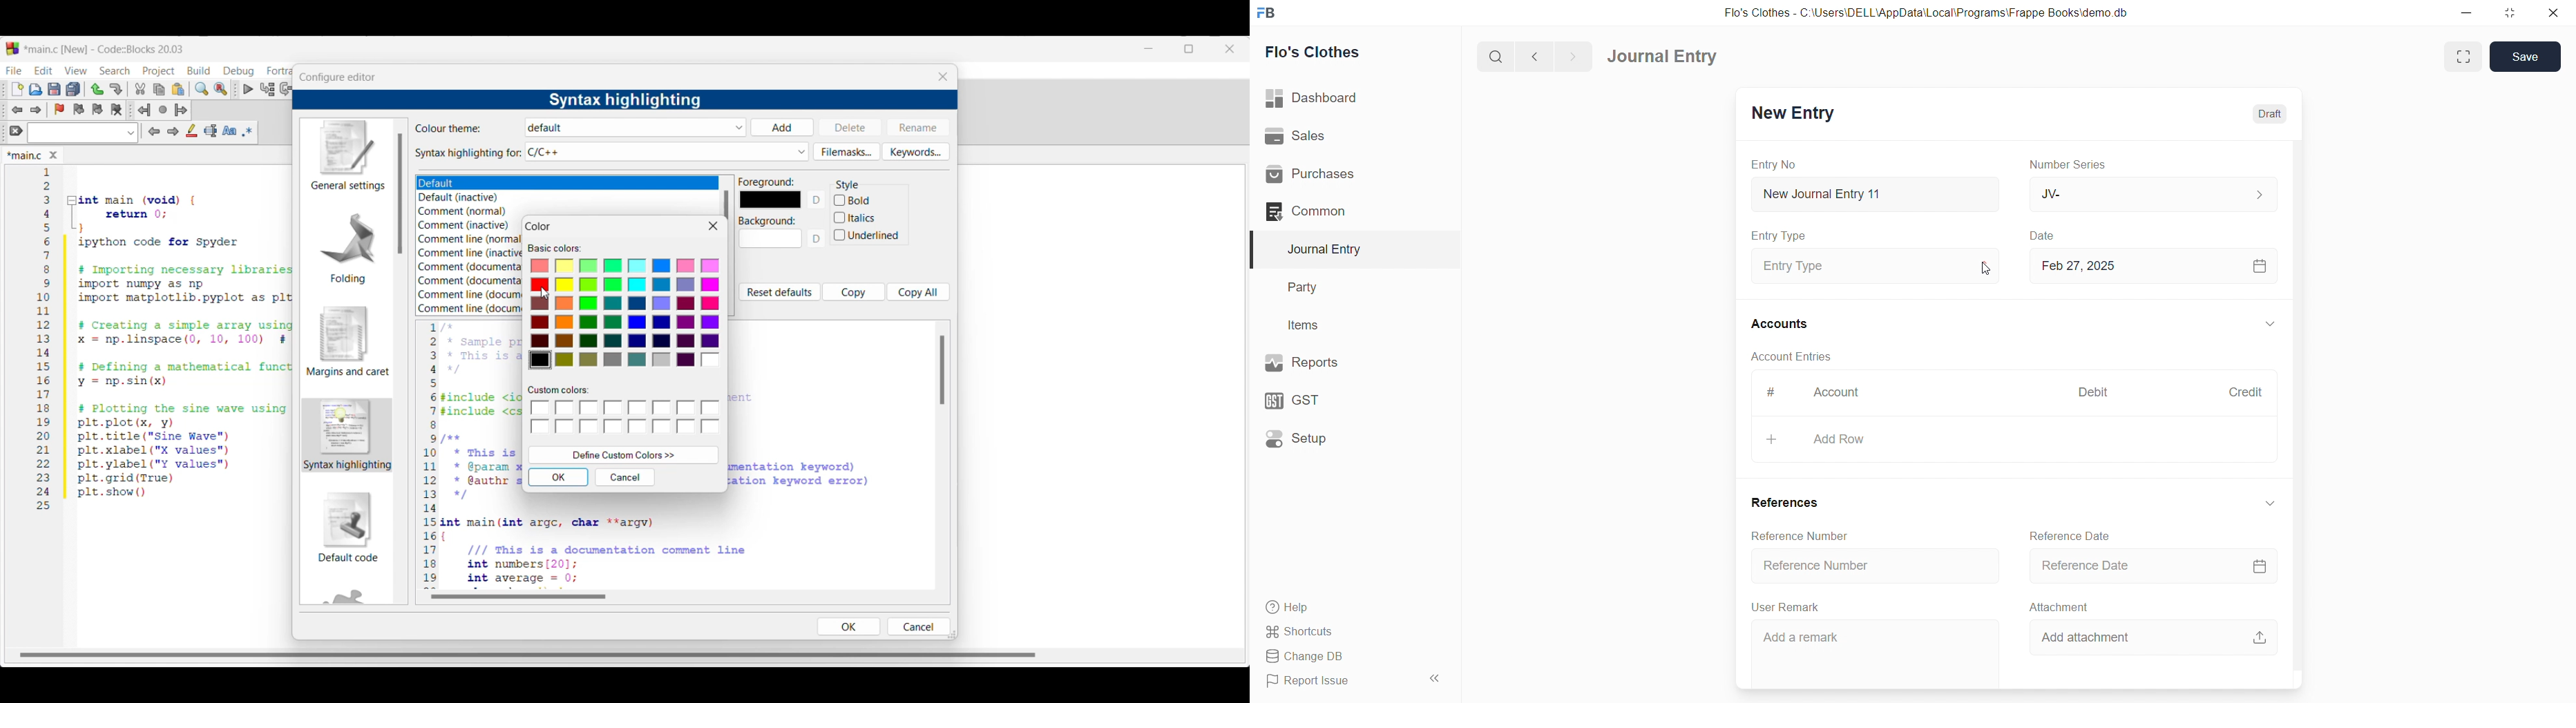 This screenshot has width=2576, height=728. What do you see at coordinates (2464, 12) in the screenshot?
I see `minimize` at bounding box center [2464, 12].